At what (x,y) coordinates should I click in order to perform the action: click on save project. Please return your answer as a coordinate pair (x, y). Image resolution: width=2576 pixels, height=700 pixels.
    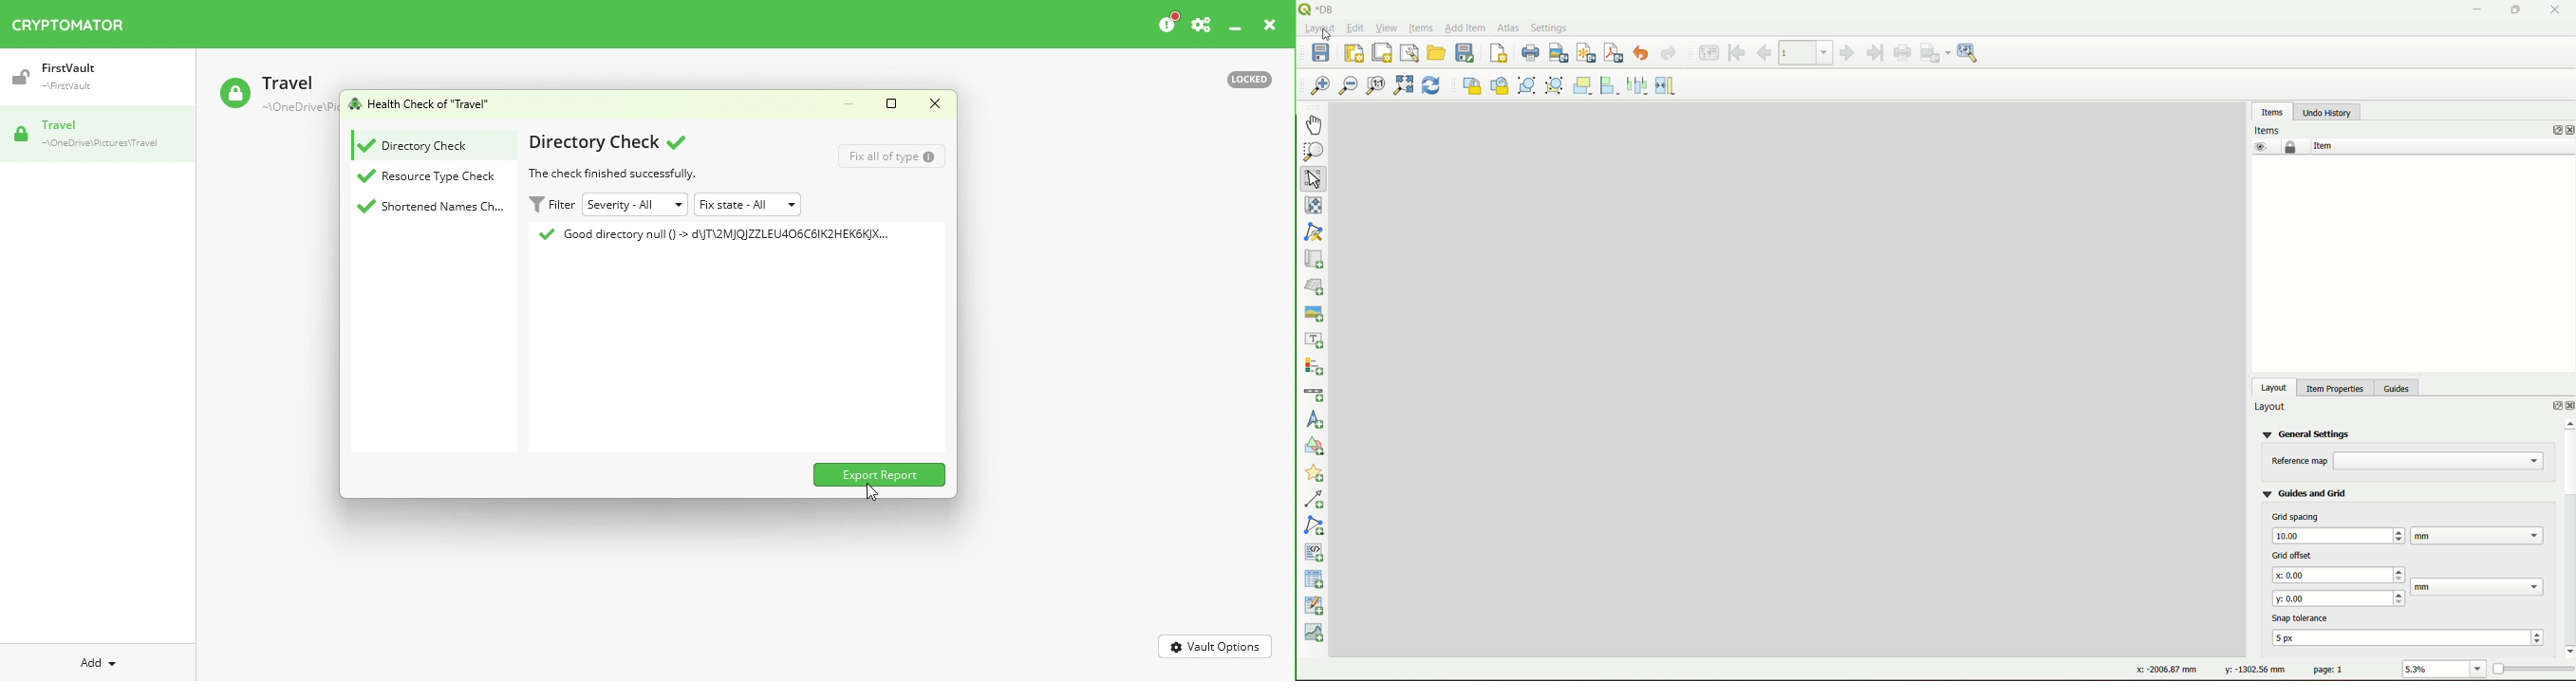
    Looking at the image, I should click on (1323, 54).